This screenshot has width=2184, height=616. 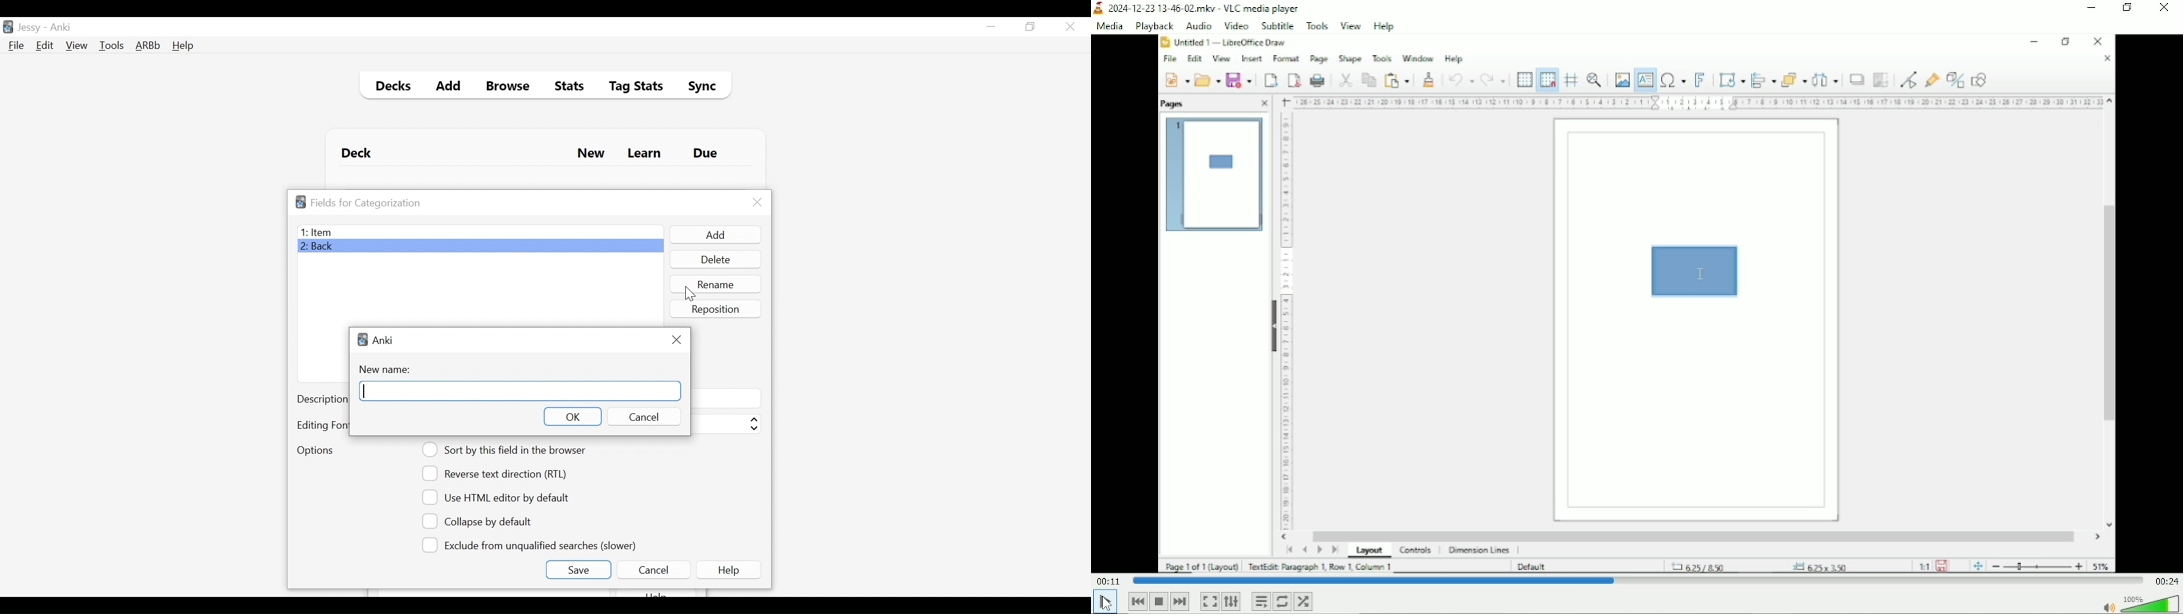 I want to click on Close, so click(x=677, y=339).